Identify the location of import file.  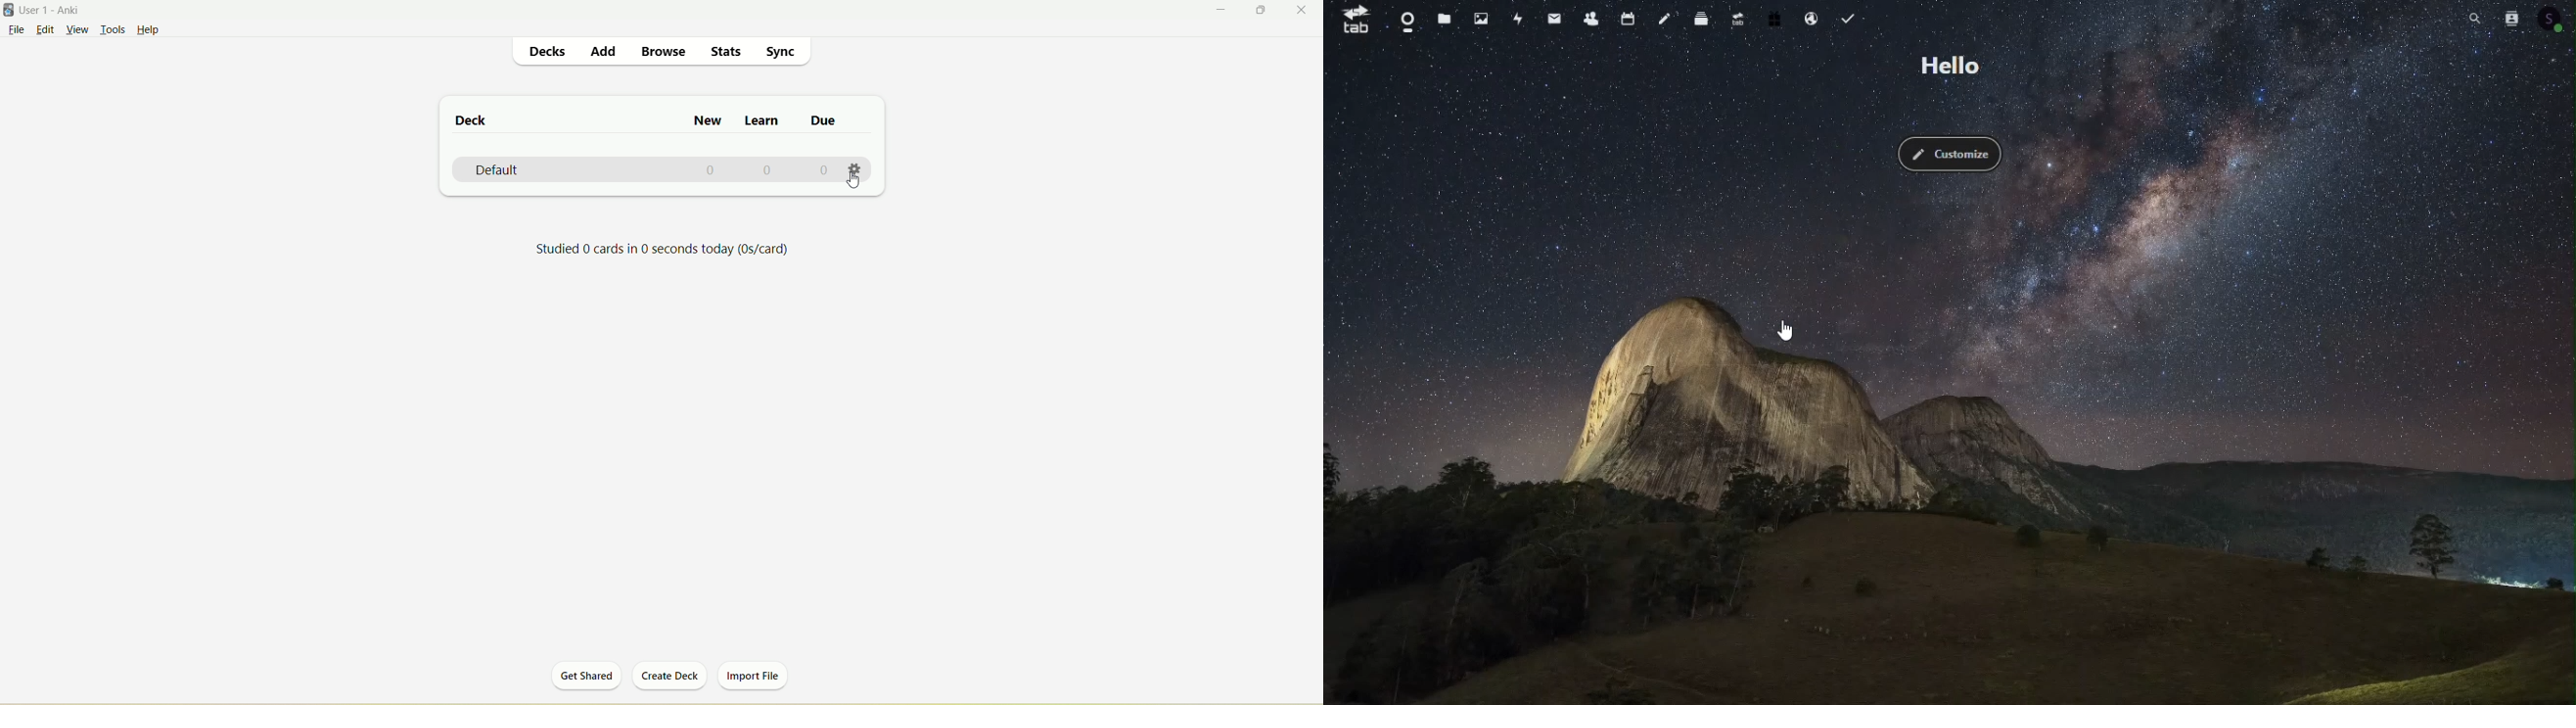
(756, 677).